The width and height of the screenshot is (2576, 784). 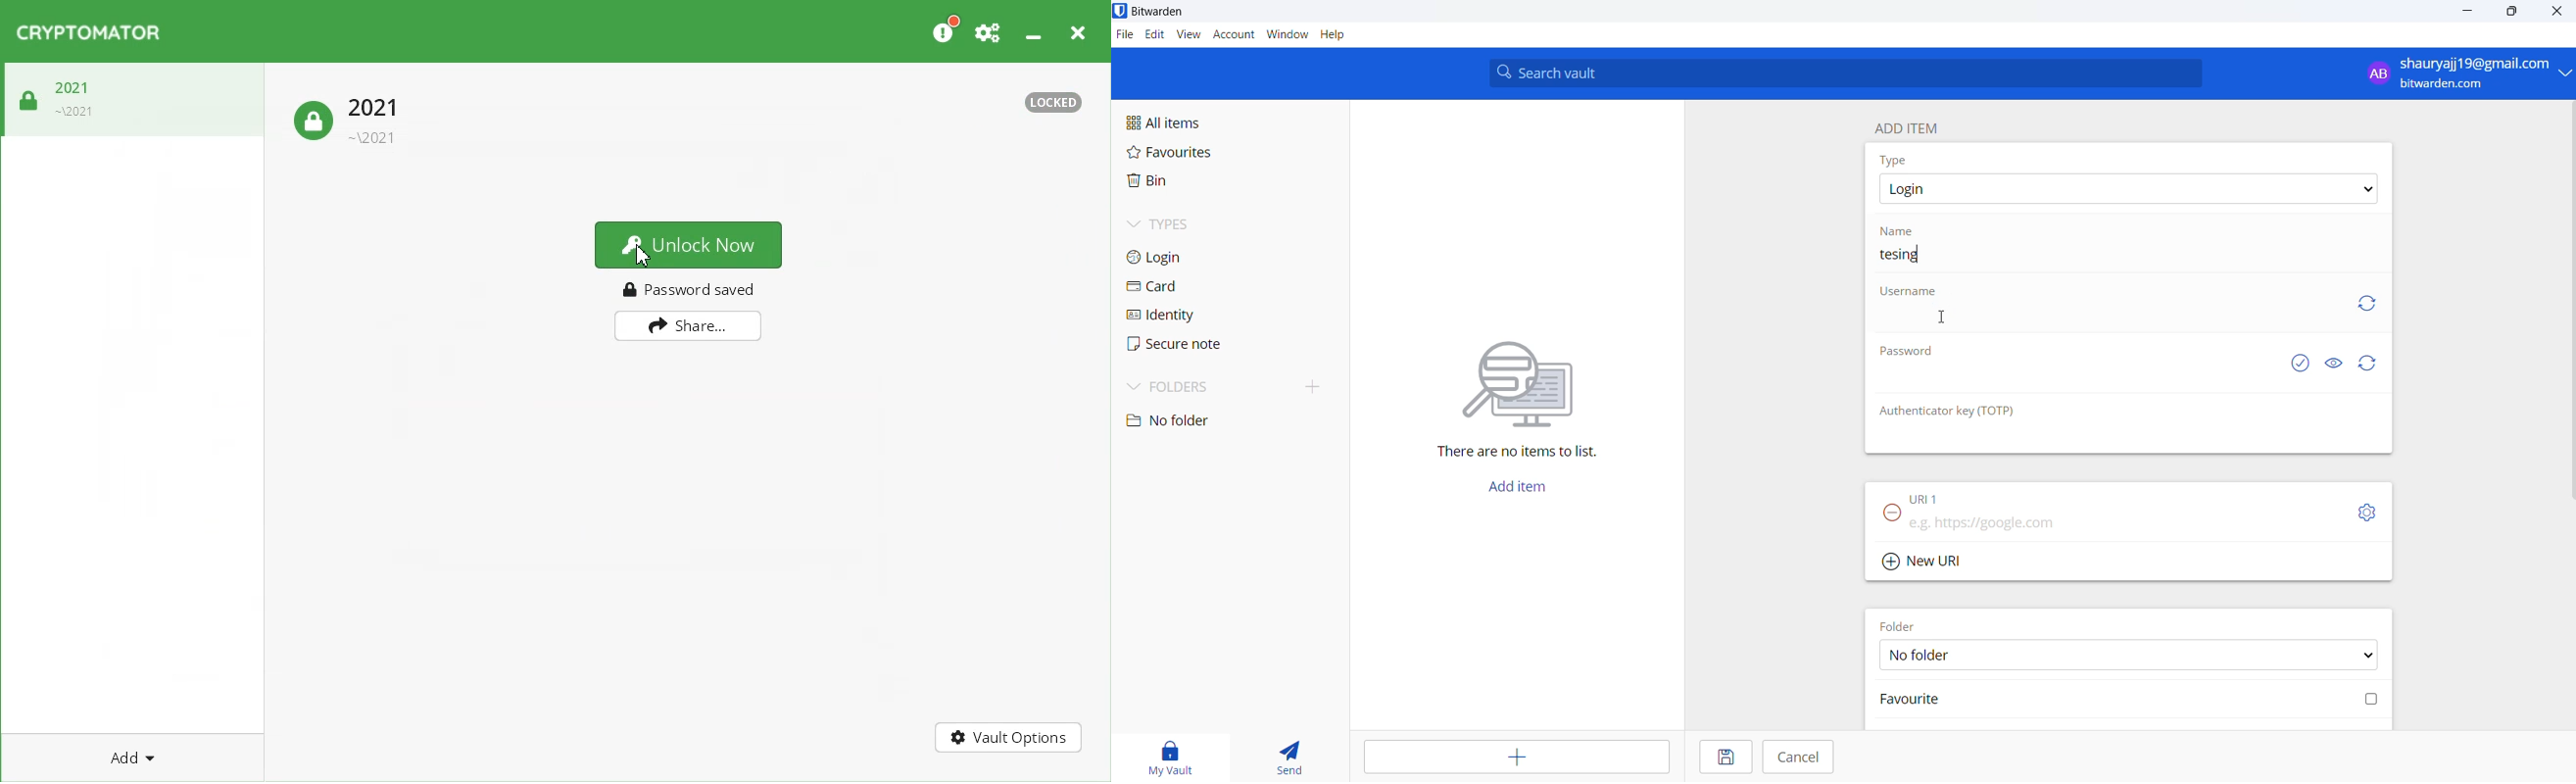 What do you see at coordinates (1163, 12) in the screenshot?
I see `Application name bitwarden` at bounding box center [1163, 12].